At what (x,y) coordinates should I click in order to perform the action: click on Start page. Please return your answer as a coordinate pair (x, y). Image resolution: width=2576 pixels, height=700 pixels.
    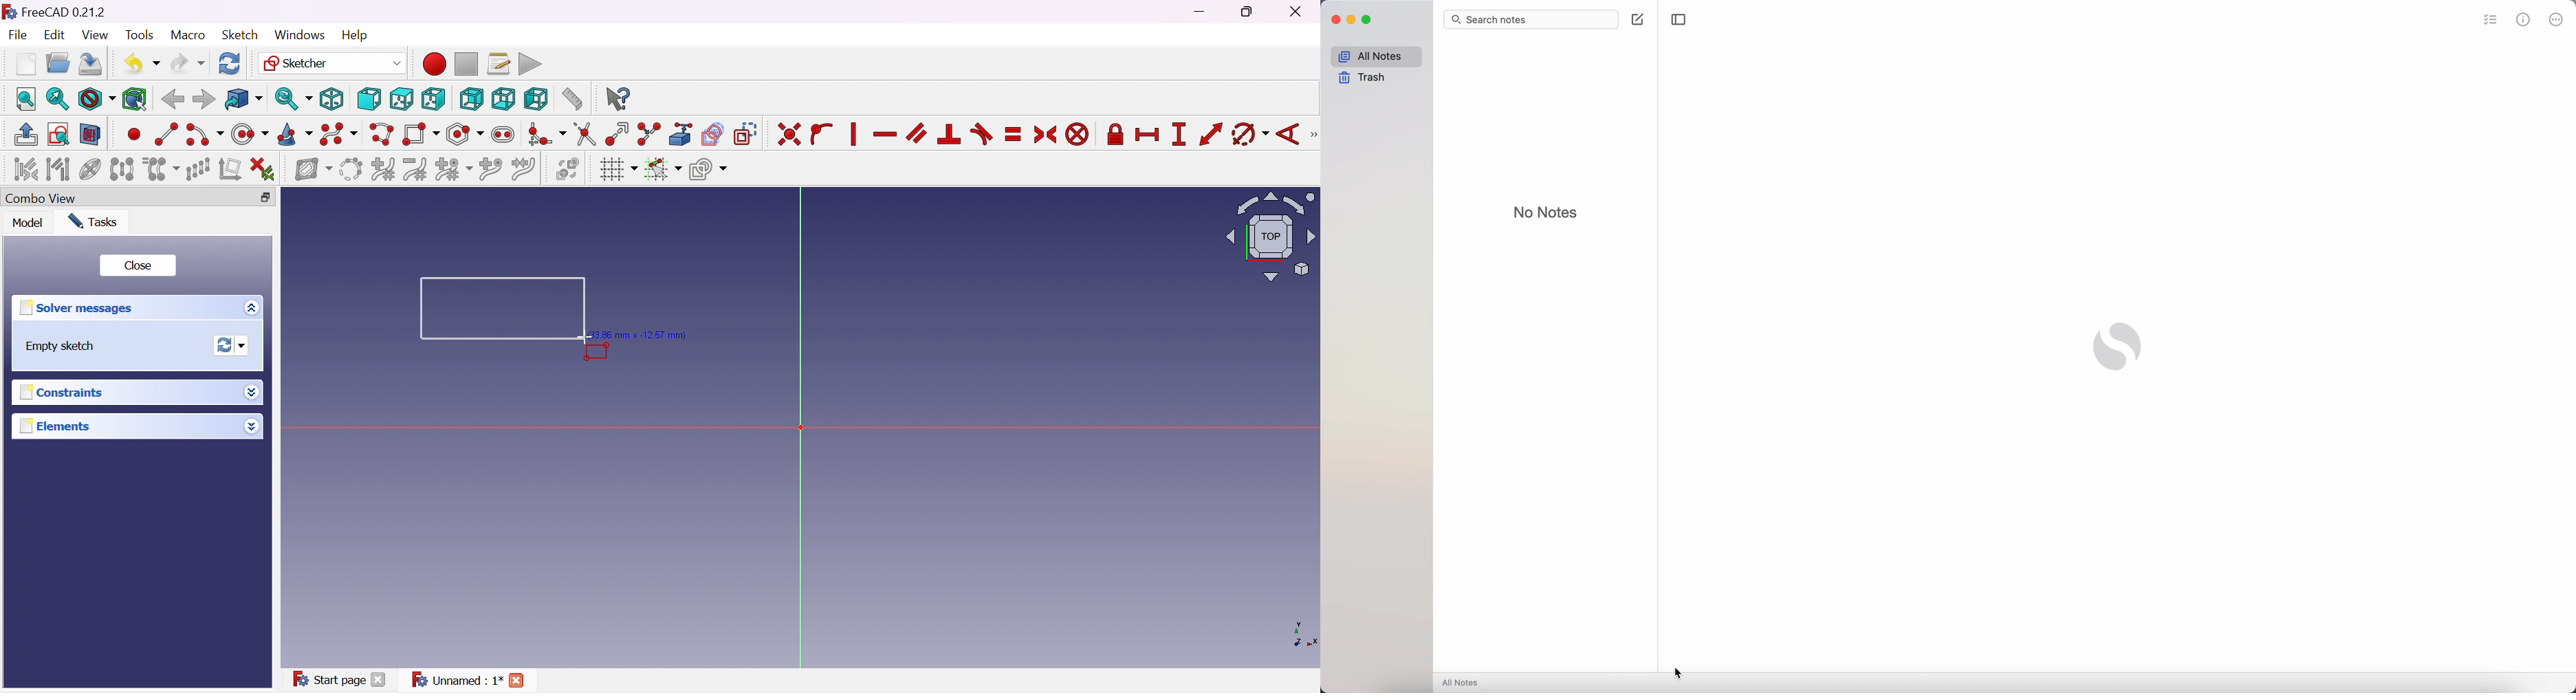
    Looking at the image, I should click on (326, 679).